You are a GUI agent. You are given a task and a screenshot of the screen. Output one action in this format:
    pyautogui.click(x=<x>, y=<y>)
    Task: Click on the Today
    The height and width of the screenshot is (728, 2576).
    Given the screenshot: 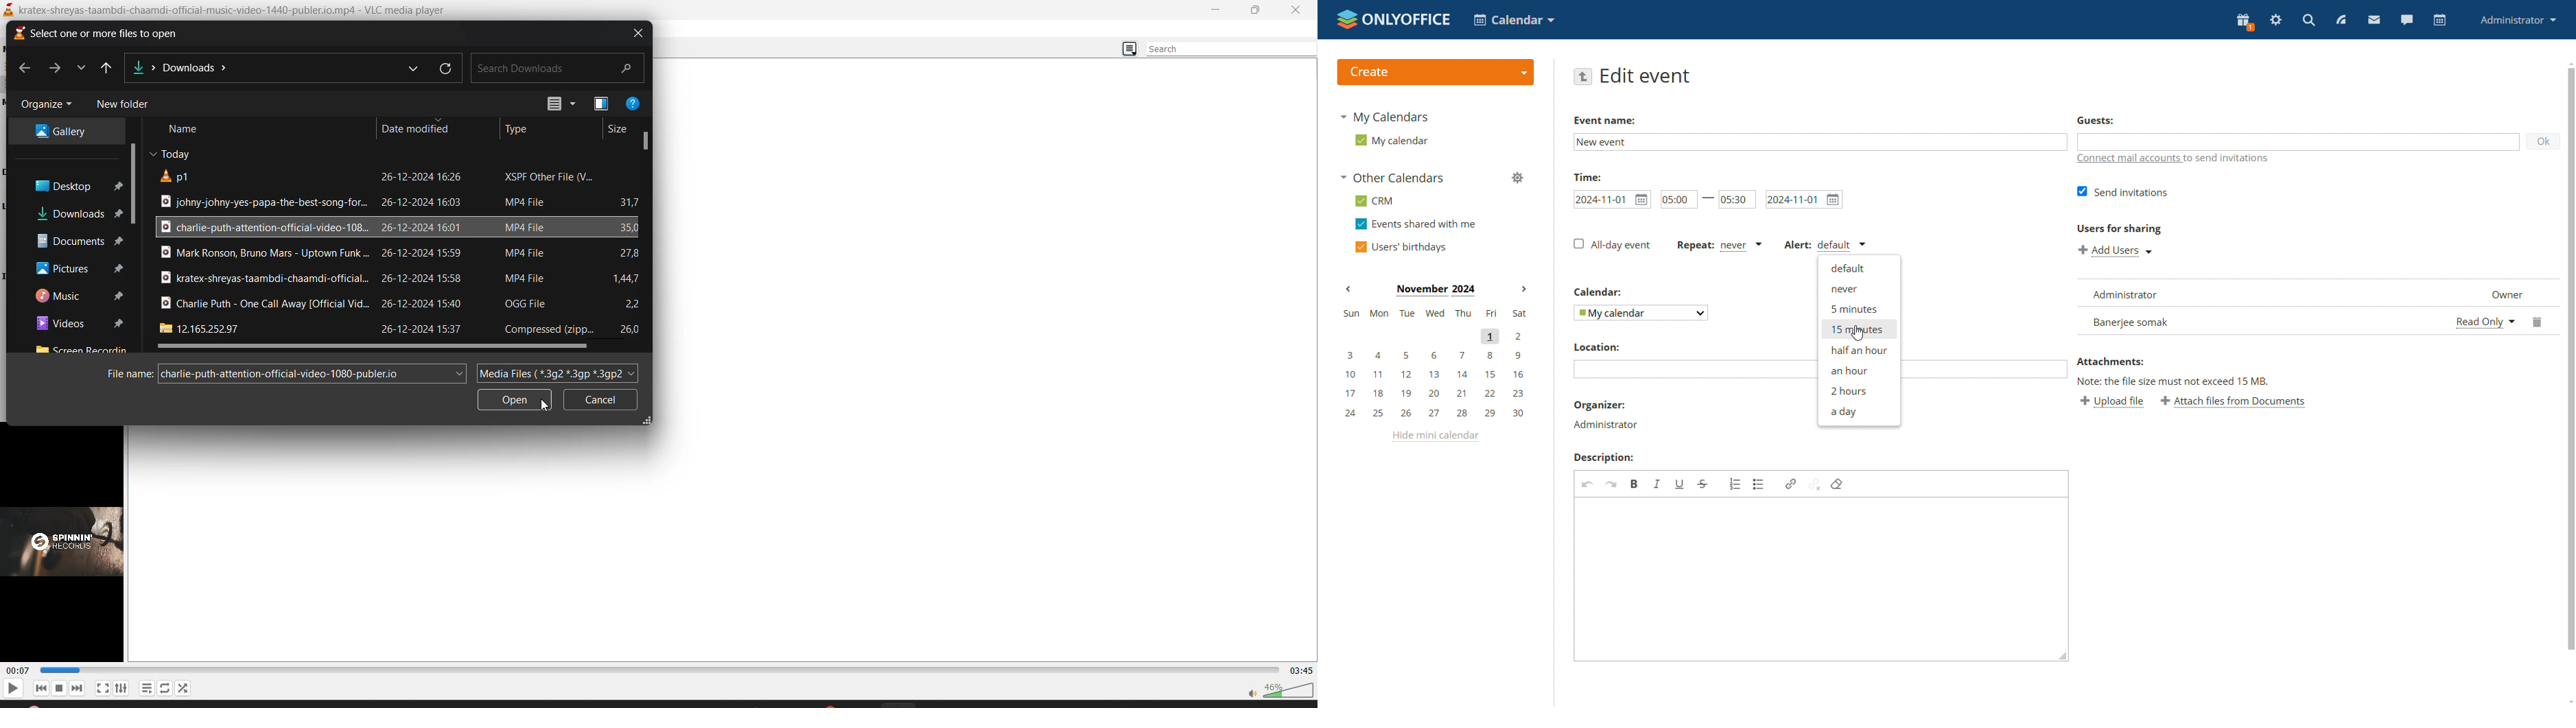 What is the action you would take?
    pyautogui.click(x=189, y=155)
    